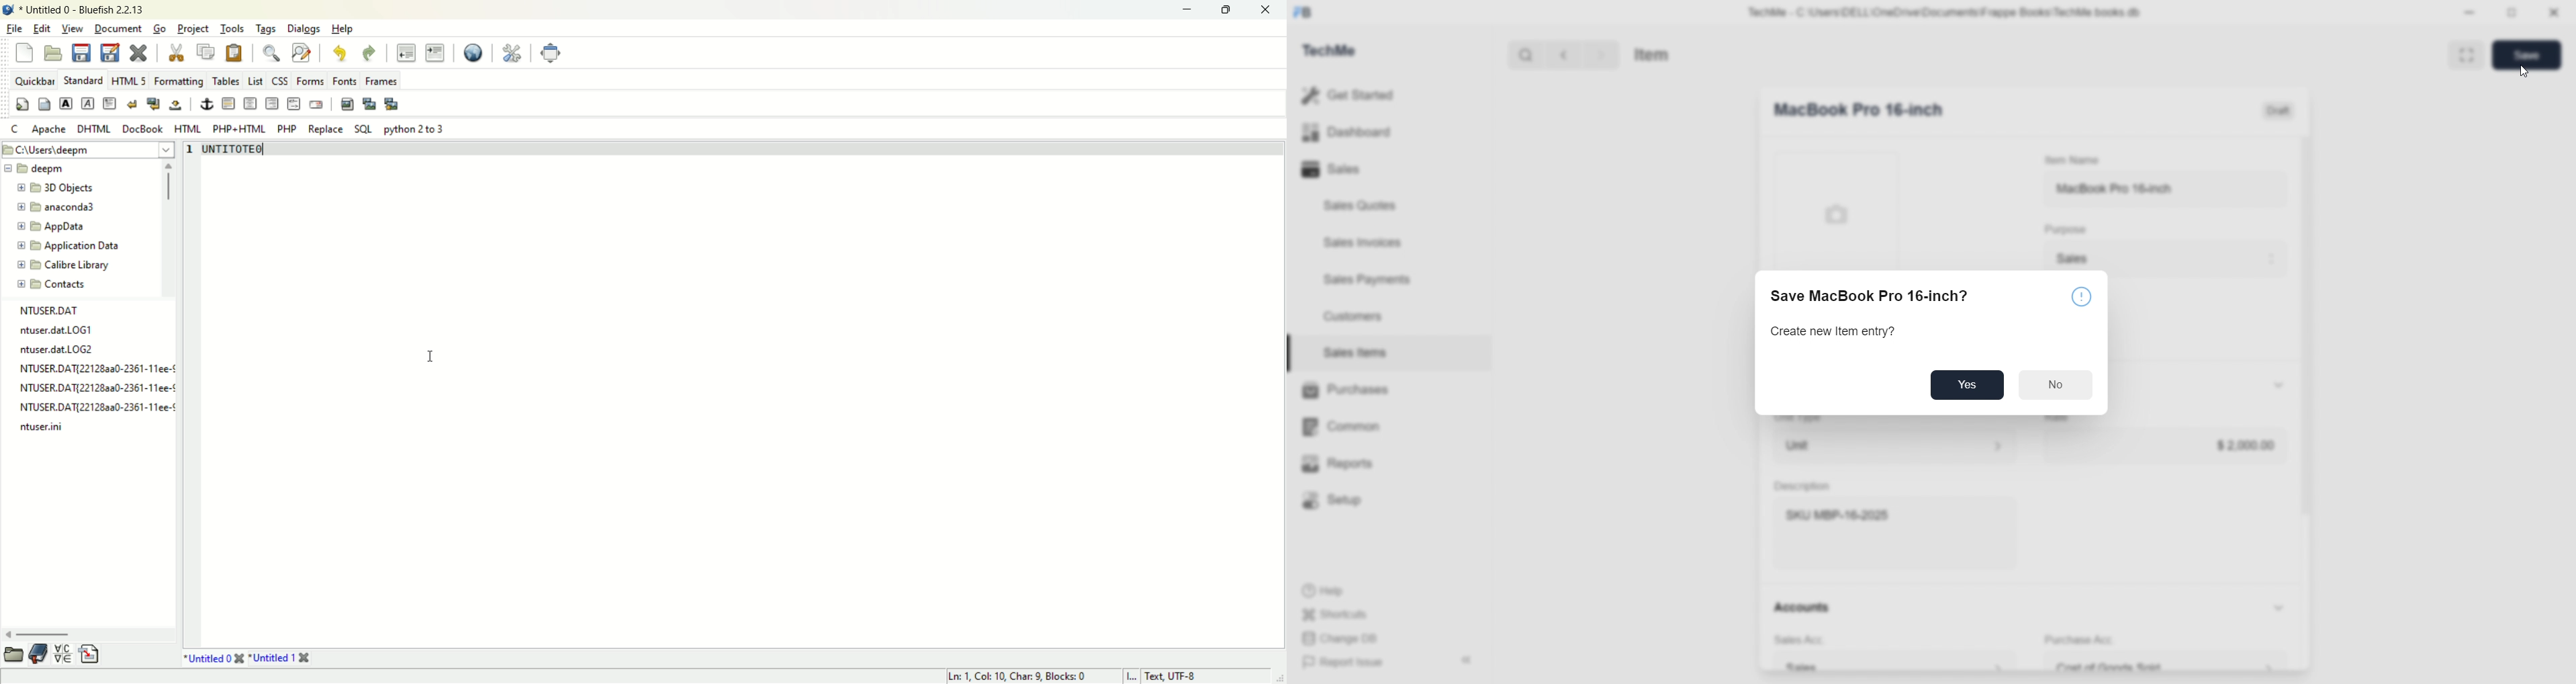 The height and width of the screenshot is (700, 2576). Describe the element at coordinates (324, 128) in the screenshot. I see `replace` at that location.